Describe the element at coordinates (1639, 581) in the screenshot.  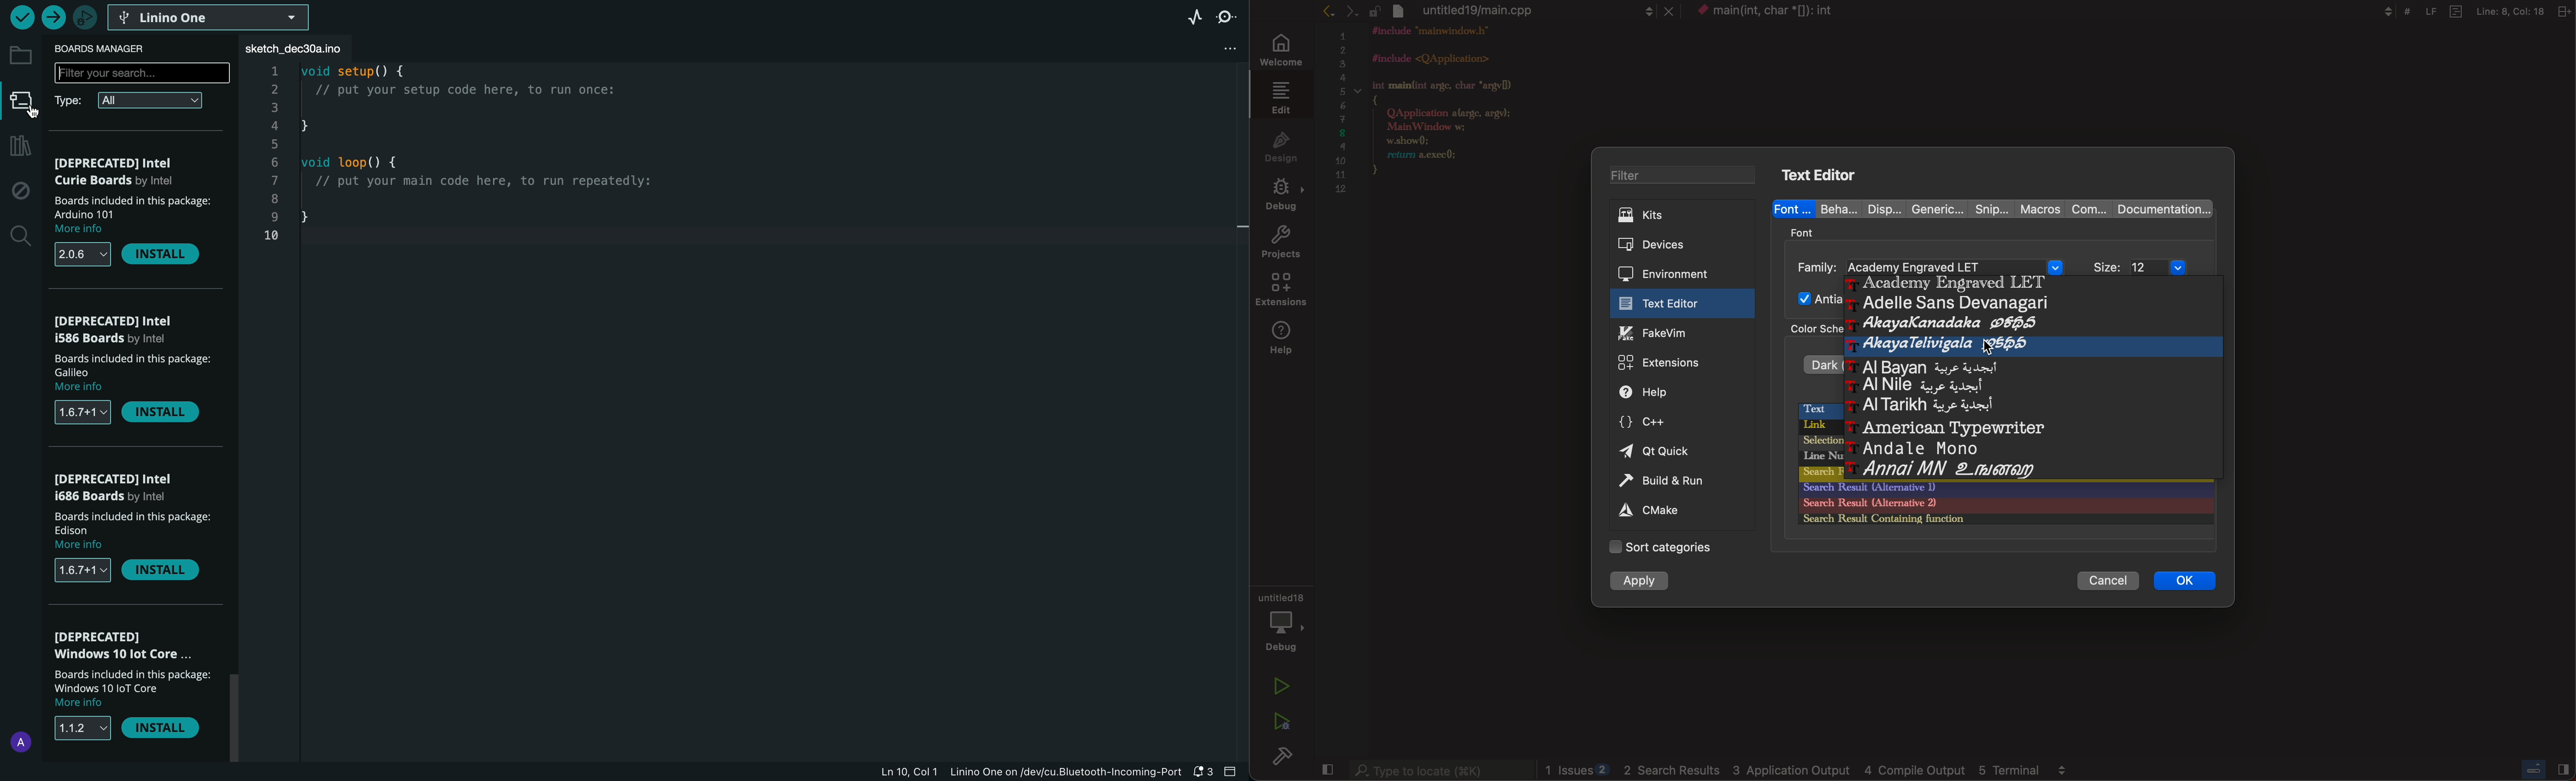
I see `apply` at that location.